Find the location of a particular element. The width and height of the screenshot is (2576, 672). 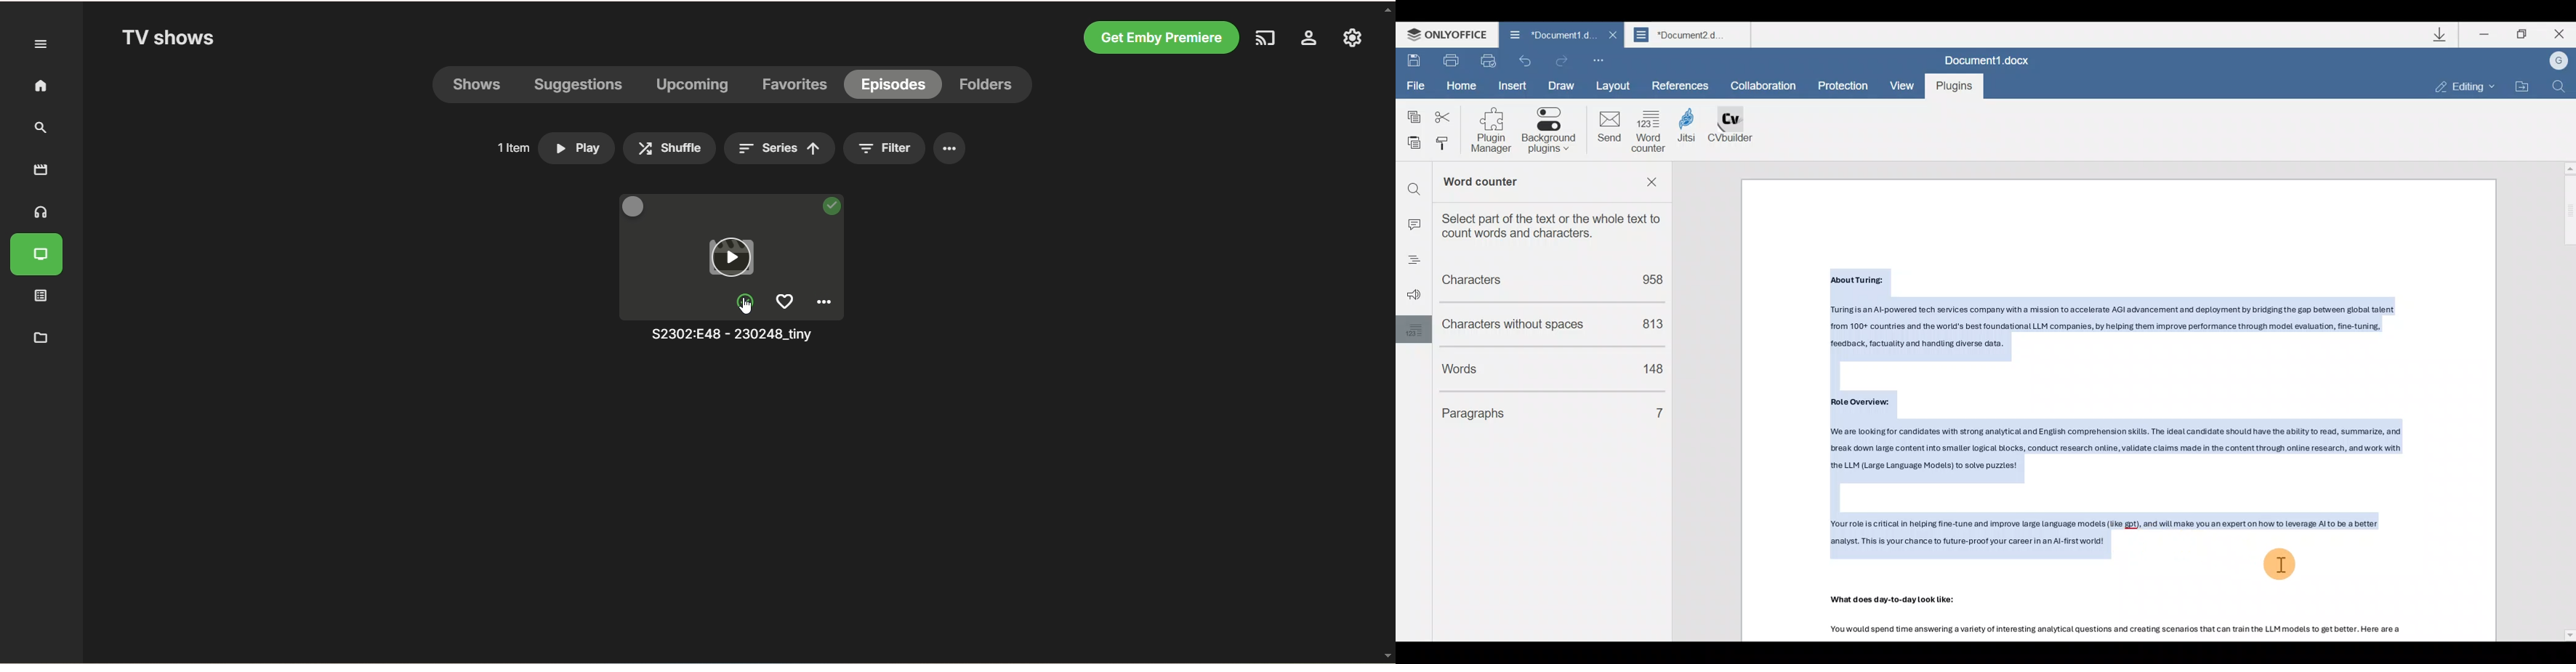

About Turing:

Turing is an Al-powered tech services company witha mission to accelerate AGI advancement and deployment by bridging the gap between global talent
from 100+ countries and the world's best foundational LLM companies, by helping them improve performance through model evaluation, fine-tuning,
feedback, factuality and handling diverse data. is located at coordinates (2125, 312).